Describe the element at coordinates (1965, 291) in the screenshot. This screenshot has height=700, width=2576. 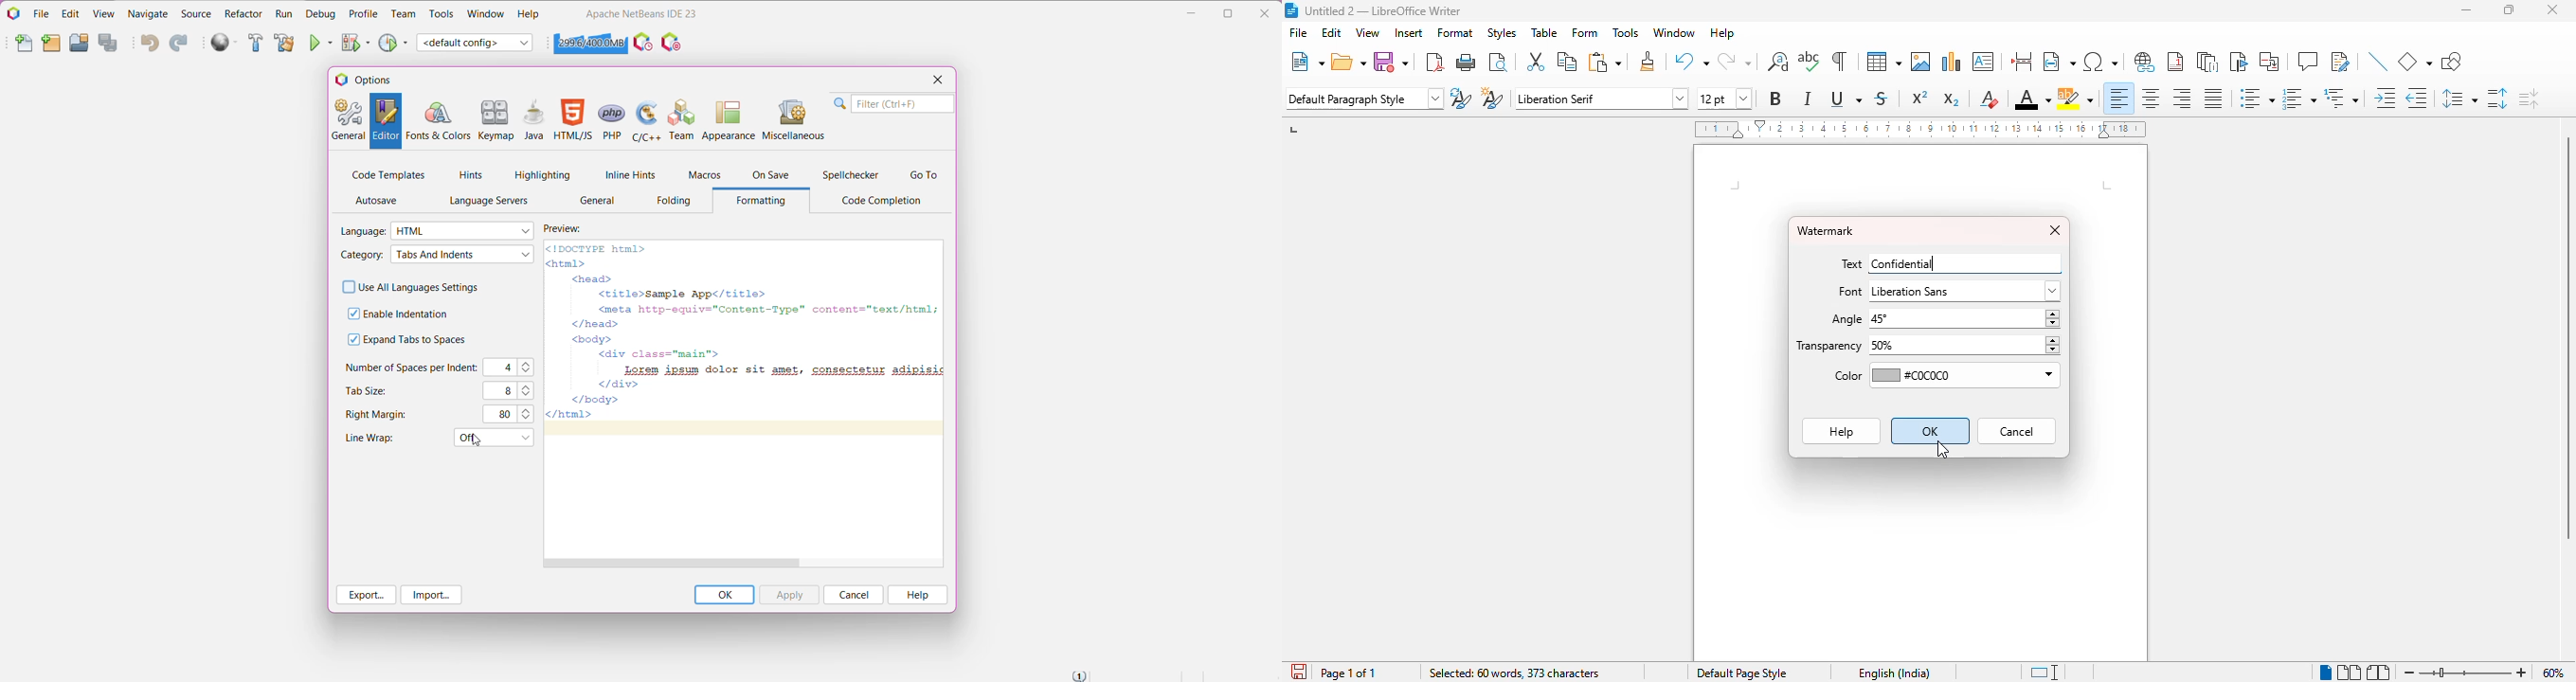
I see ` liberation sans` at that location.